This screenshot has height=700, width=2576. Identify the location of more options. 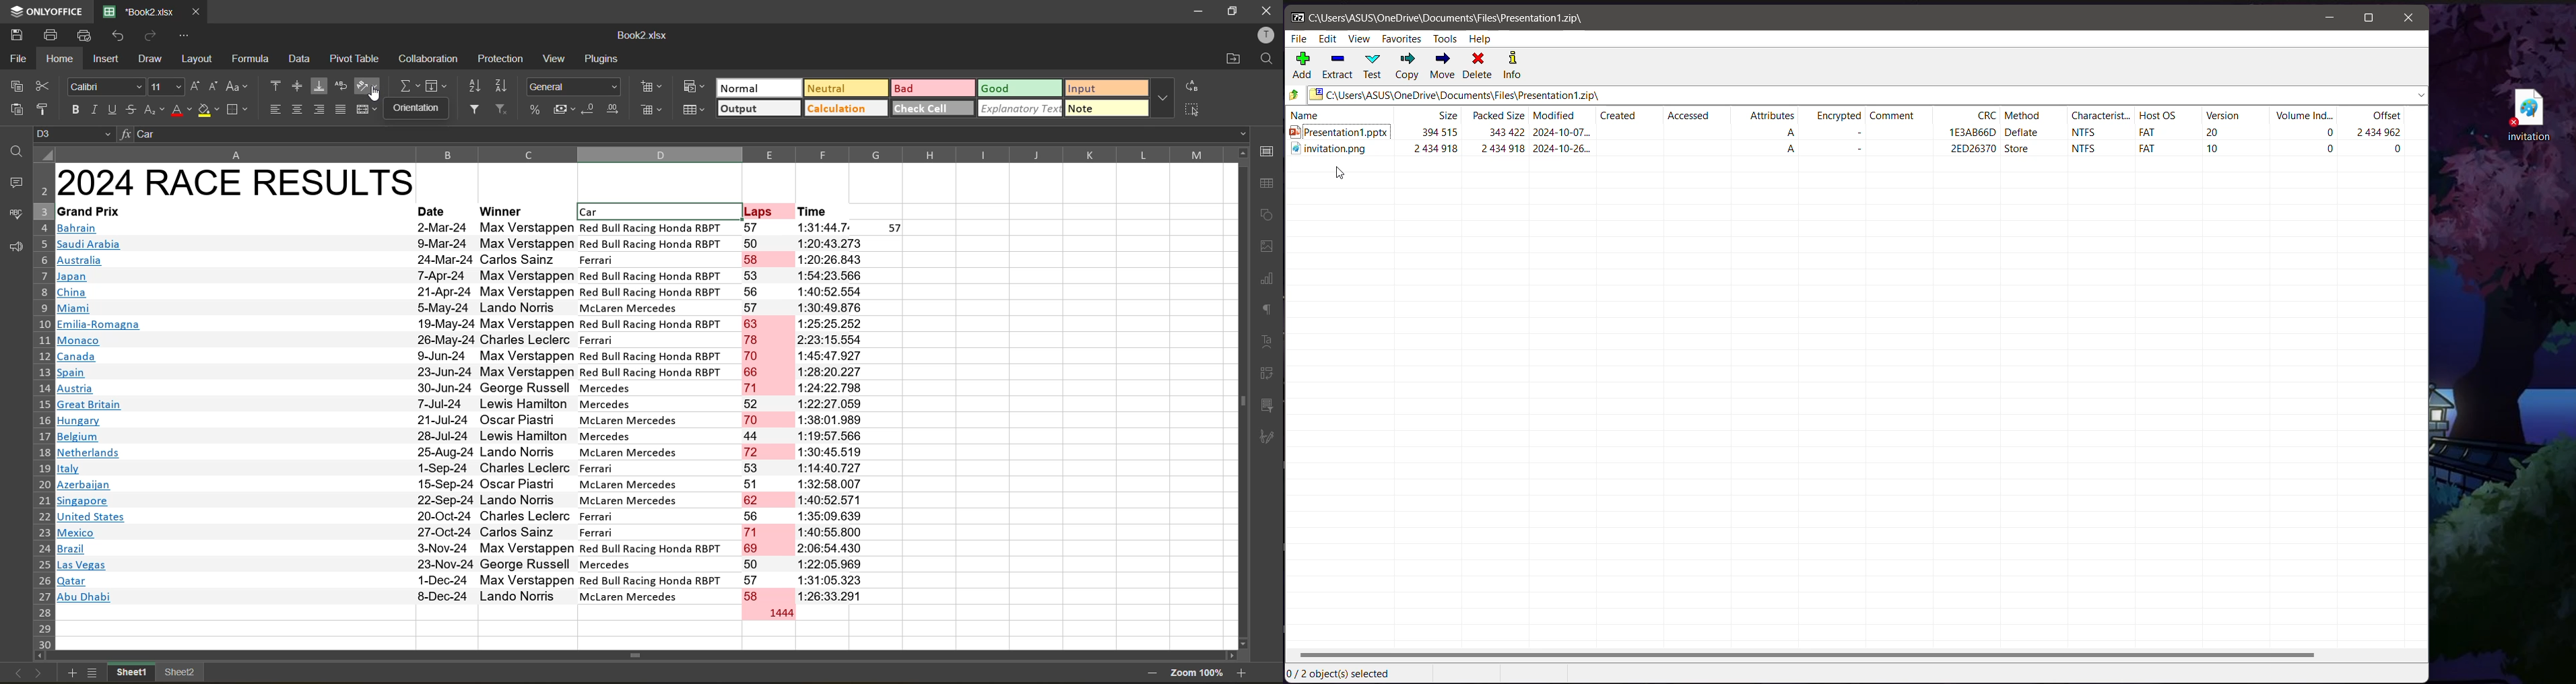
(1164, 98).